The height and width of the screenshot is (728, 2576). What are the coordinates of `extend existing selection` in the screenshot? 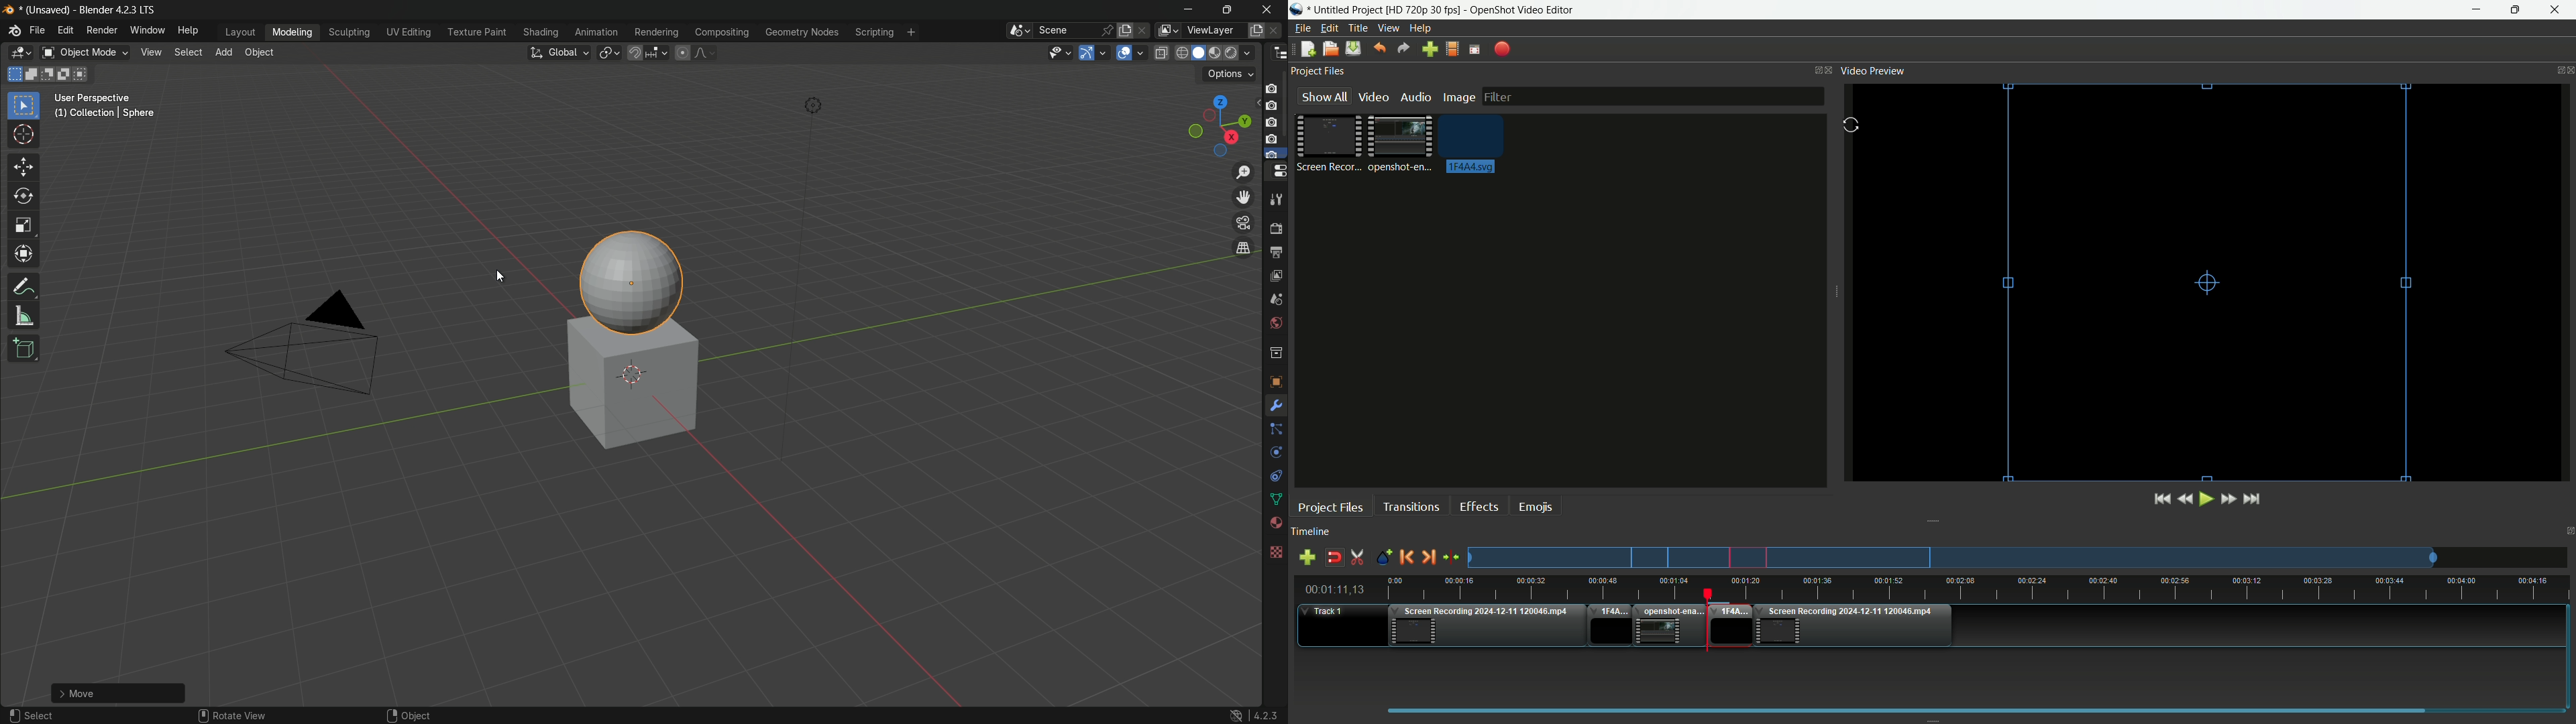 It's located at (33, 74).